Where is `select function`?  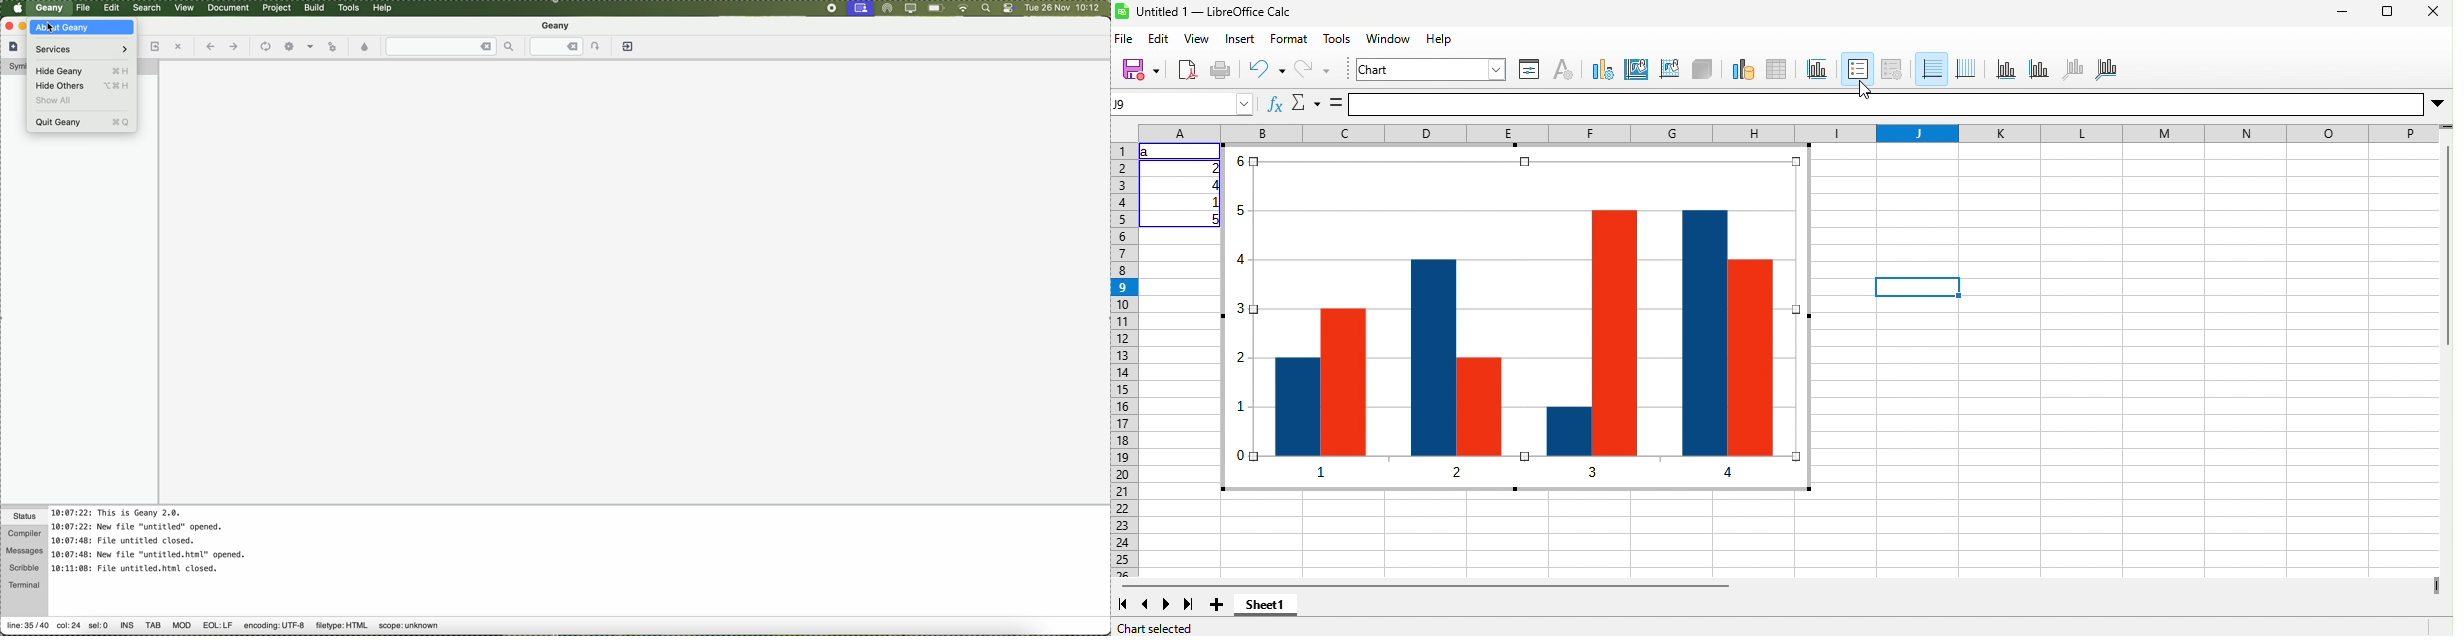 select function is located at coordinates (1307, 103).